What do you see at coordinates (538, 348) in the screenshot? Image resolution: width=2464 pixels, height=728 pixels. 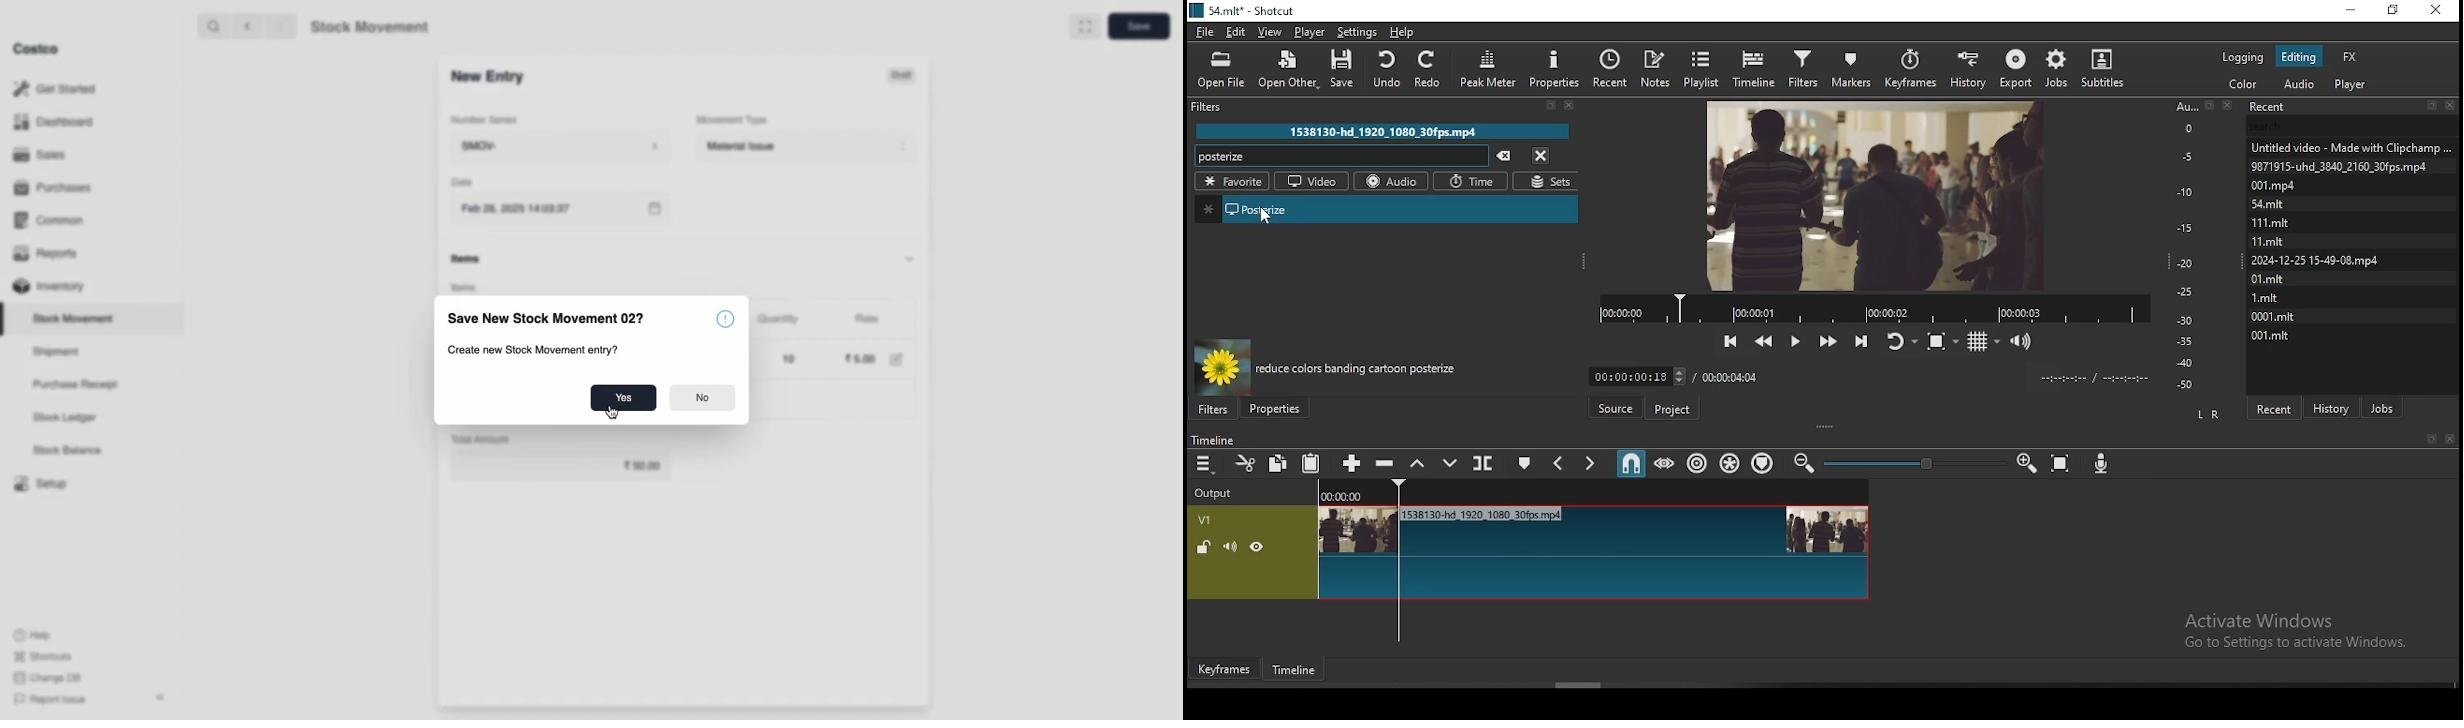 I see `Create new Stock Movement entry?` at bounding box center [538, 348].